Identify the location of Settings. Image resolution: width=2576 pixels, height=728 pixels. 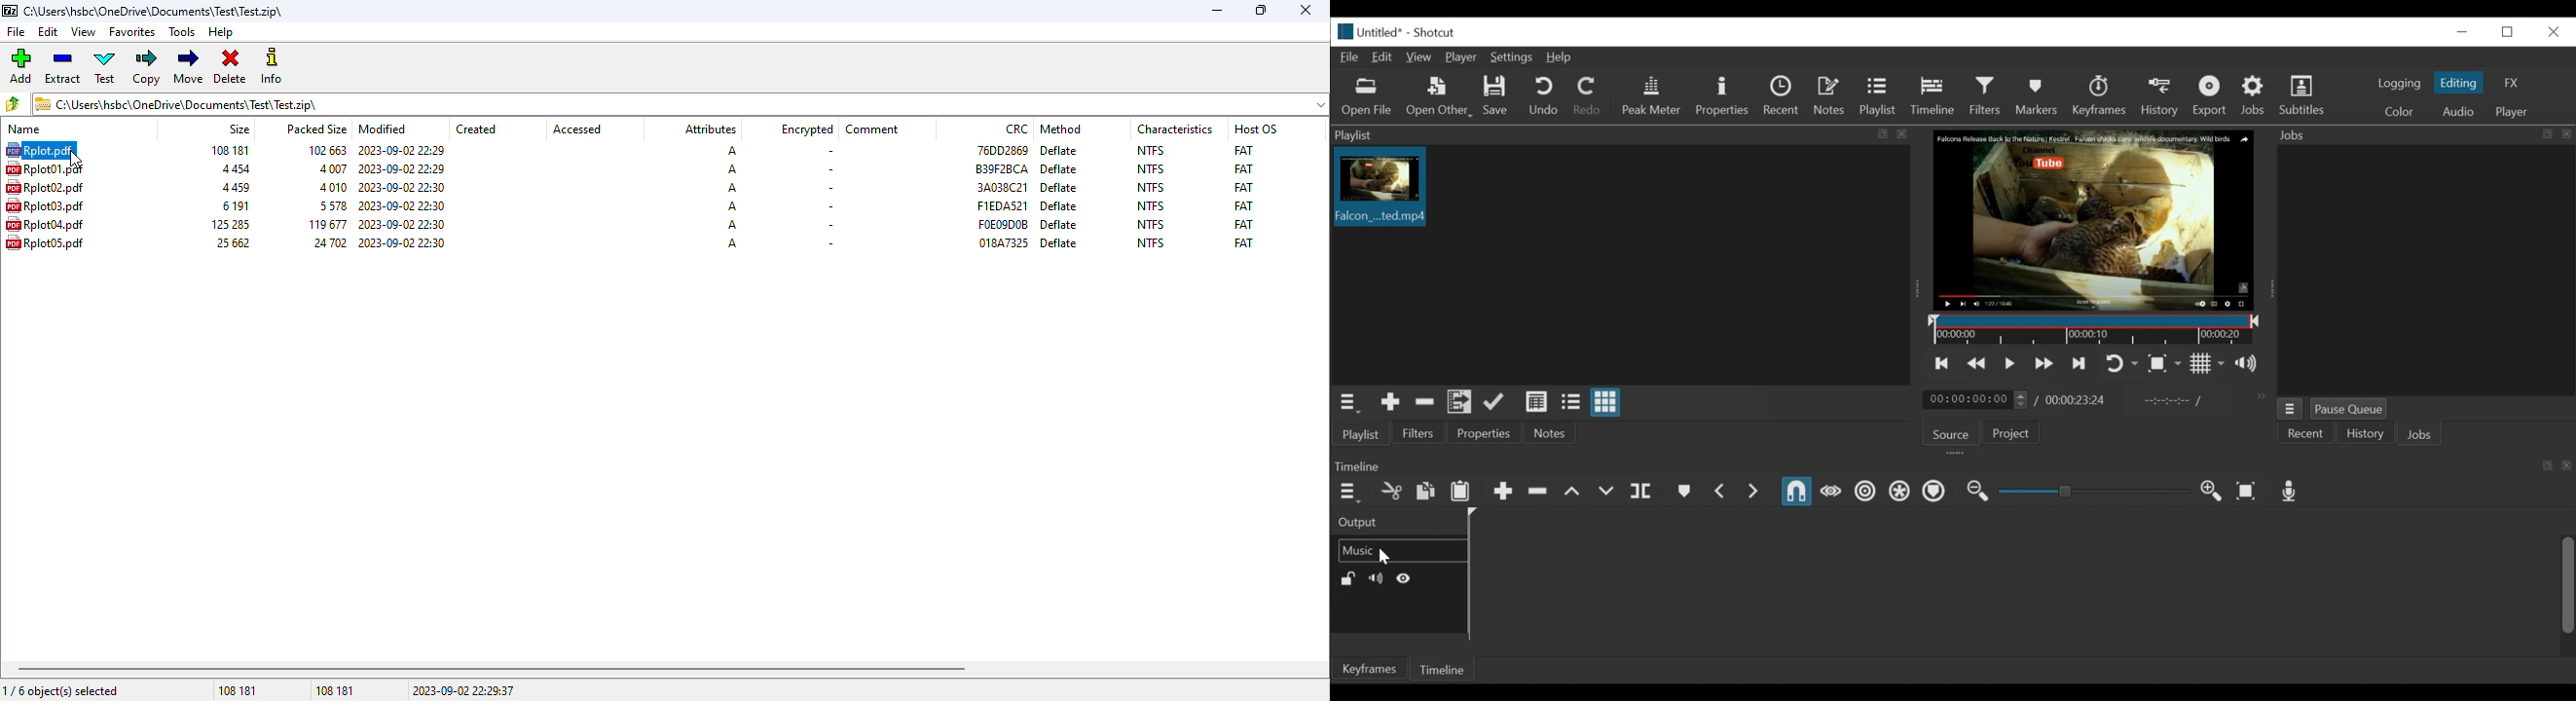
(1511, 56).